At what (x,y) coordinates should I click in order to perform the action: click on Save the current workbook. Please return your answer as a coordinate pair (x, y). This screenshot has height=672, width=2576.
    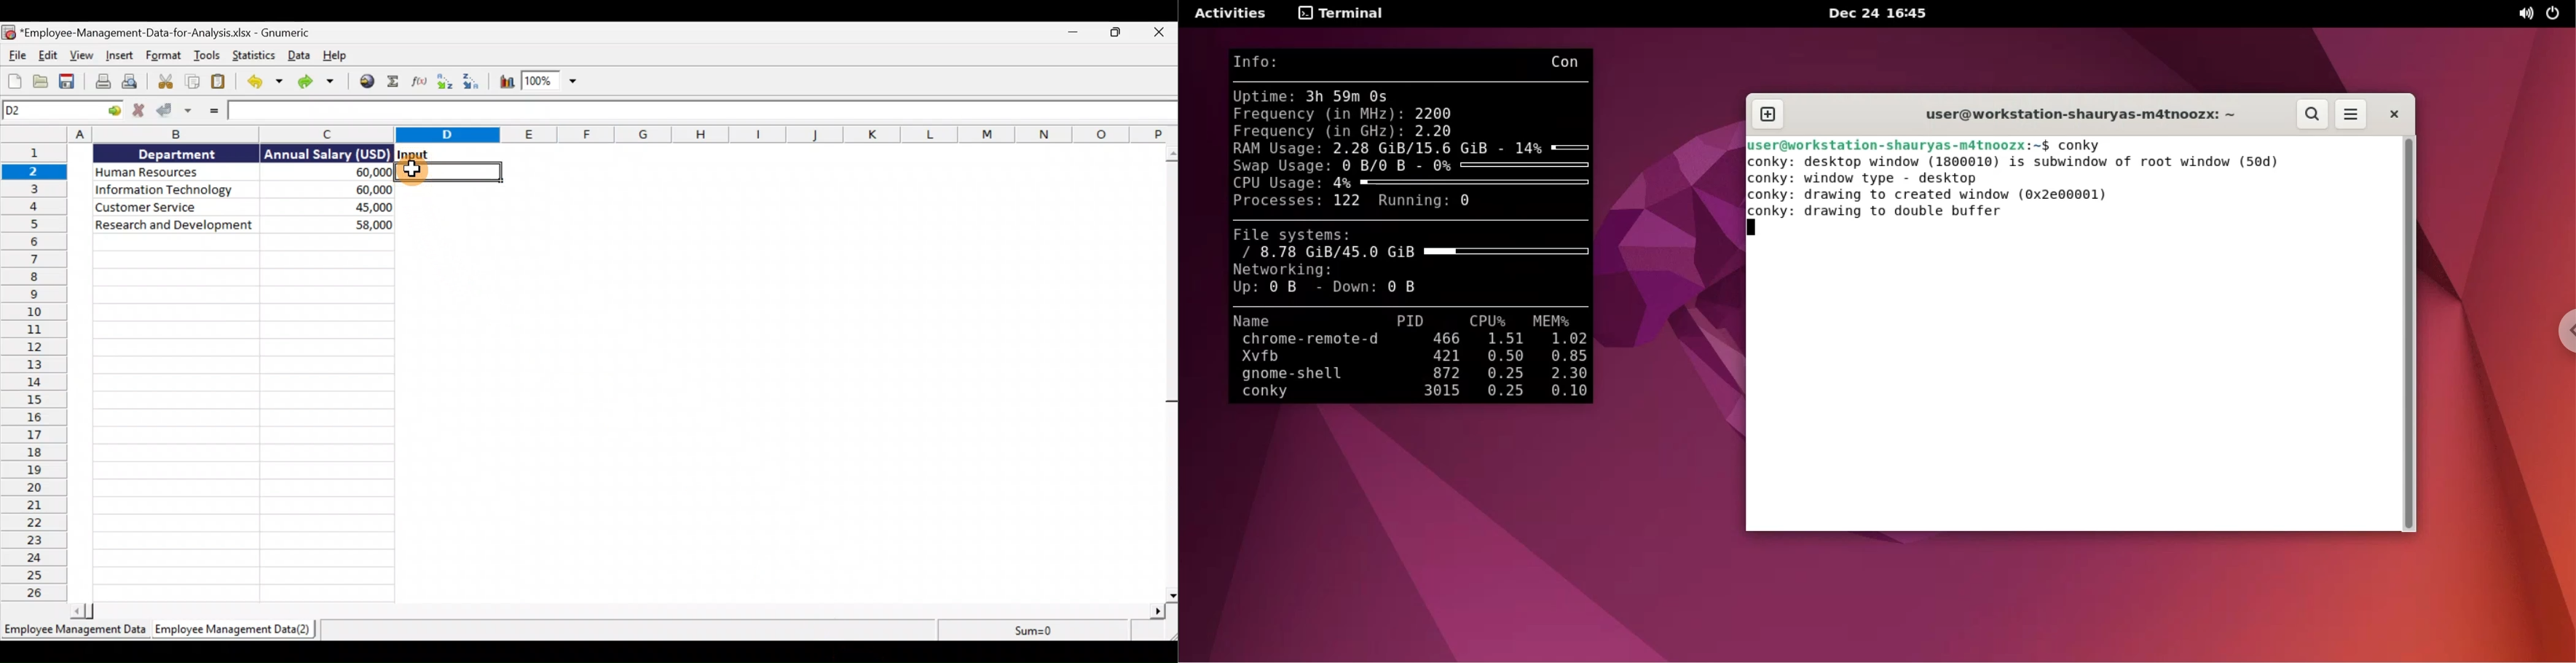
    Looking at the image, I should click on (68, 83).